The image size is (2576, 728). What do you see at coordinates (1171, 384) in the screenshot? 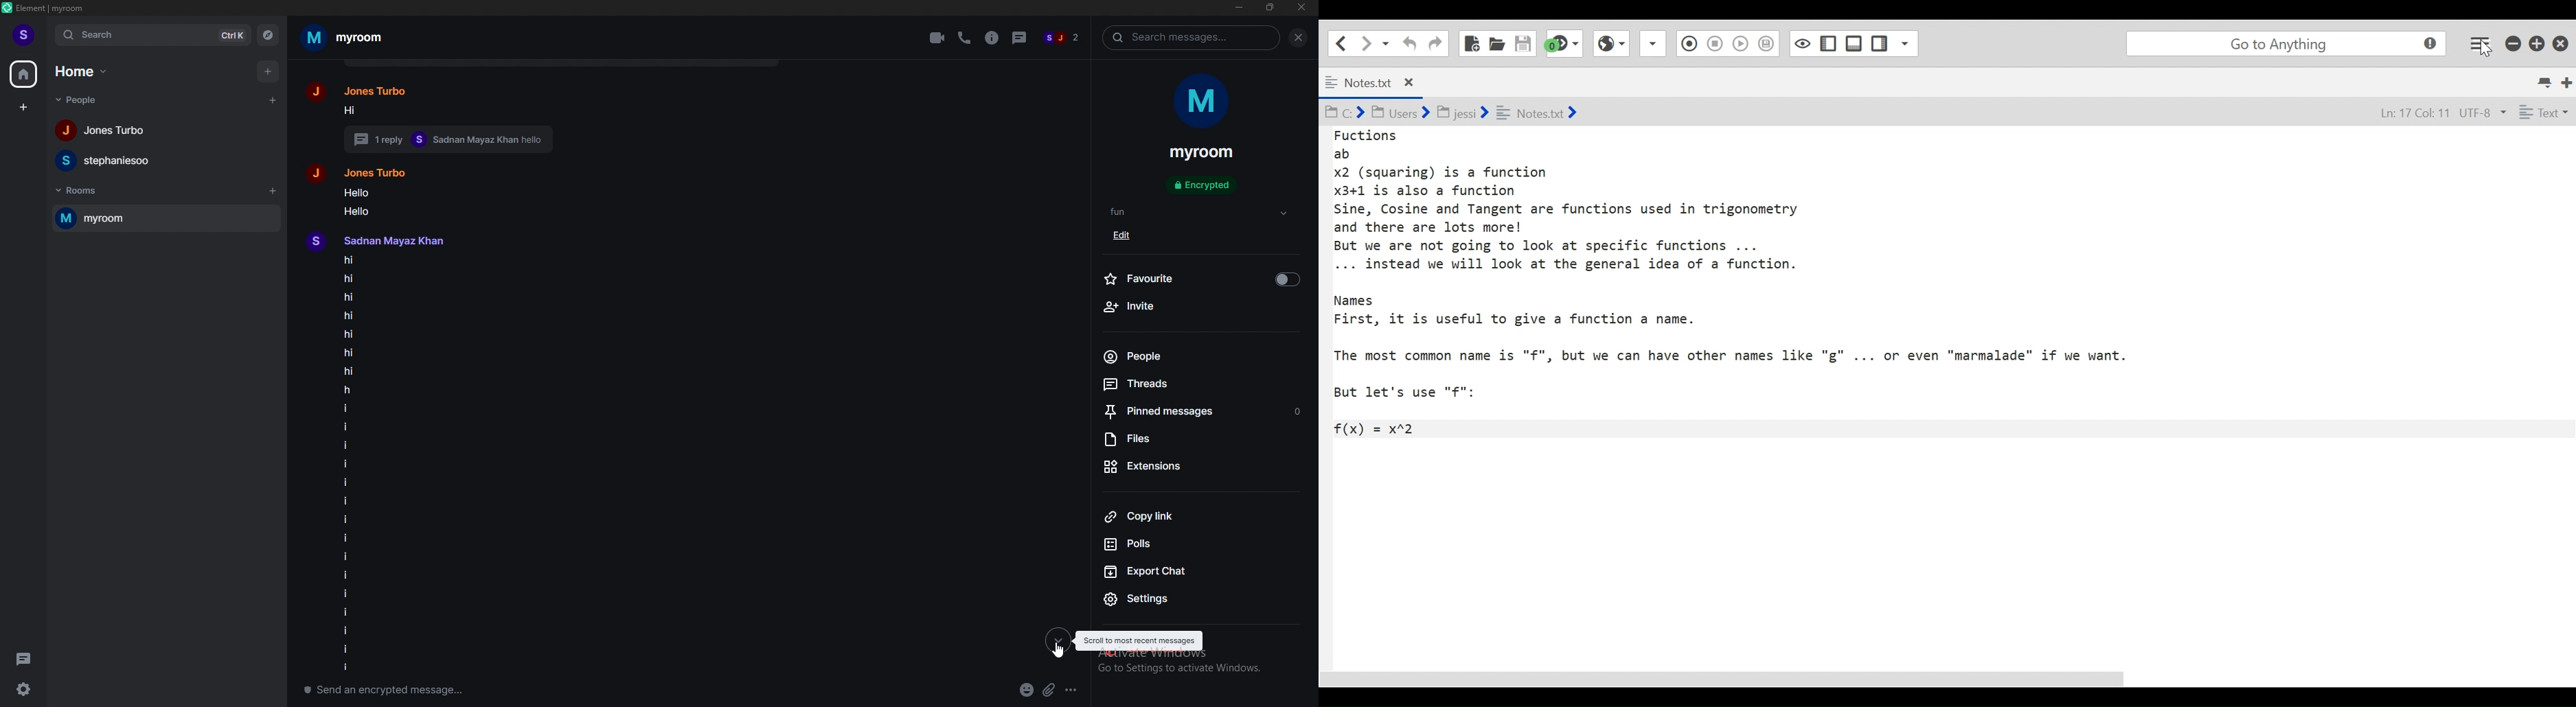
I see `threads` at bounding box center [1171, 384].